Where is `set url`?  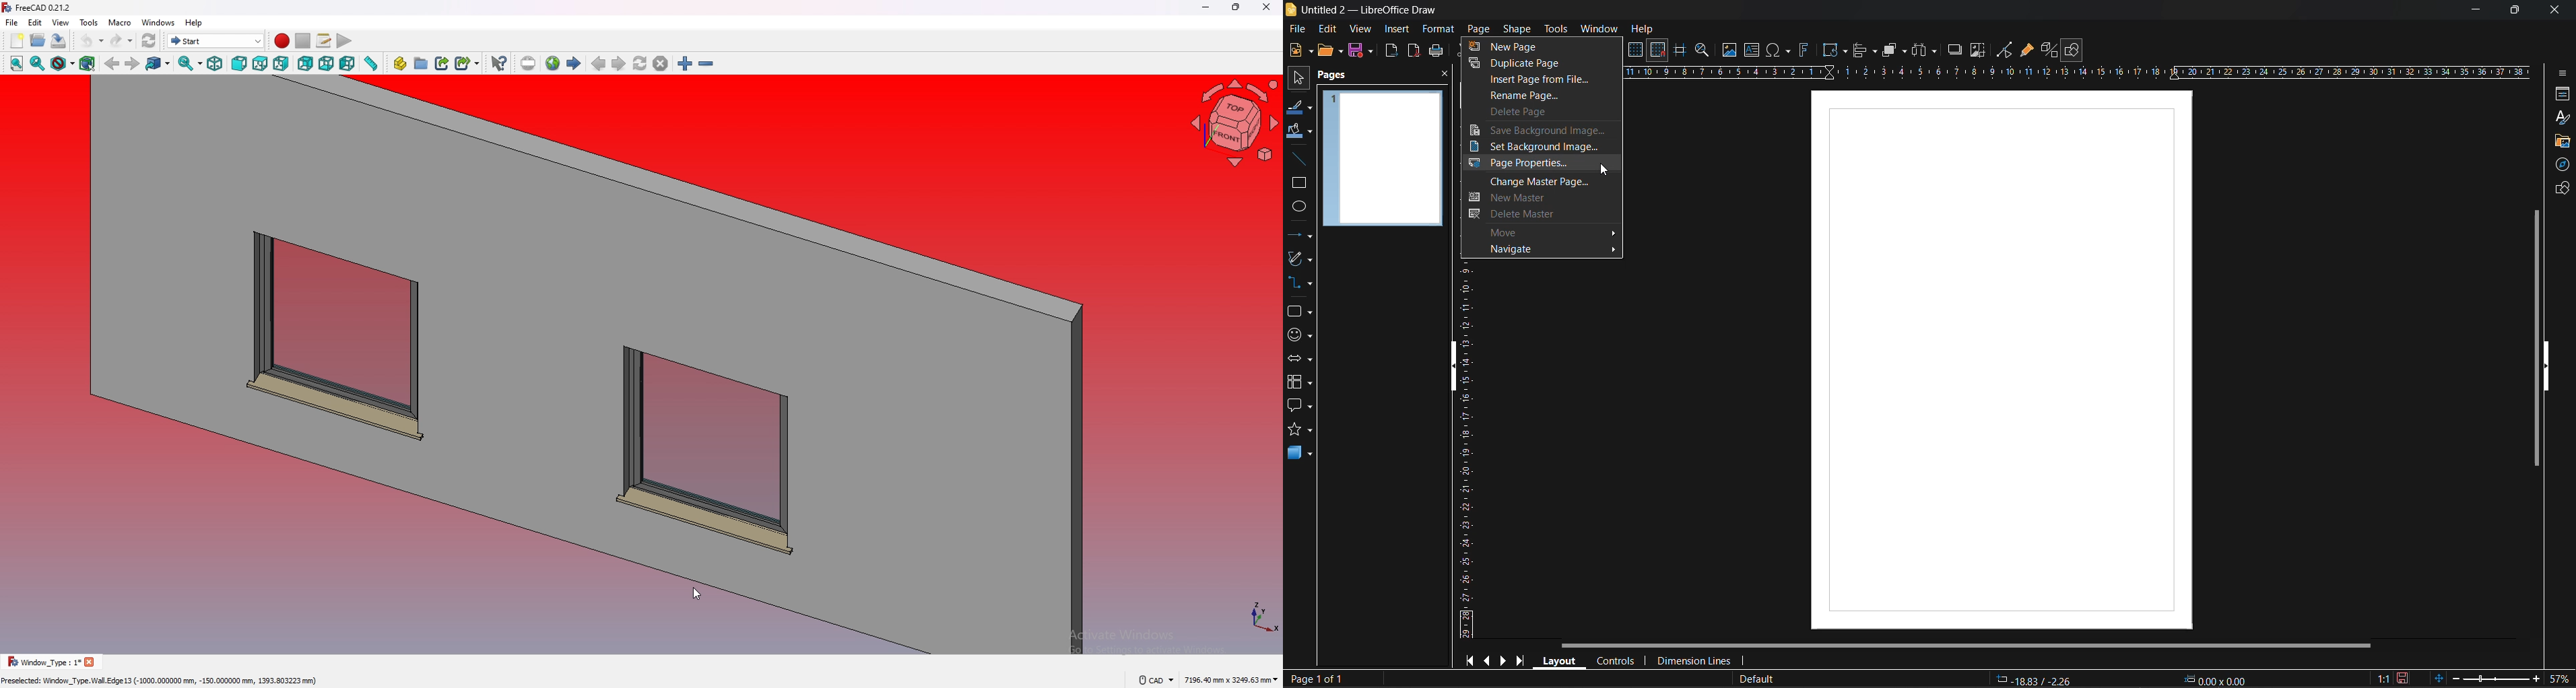
set url is located at coordinates (528, 63).